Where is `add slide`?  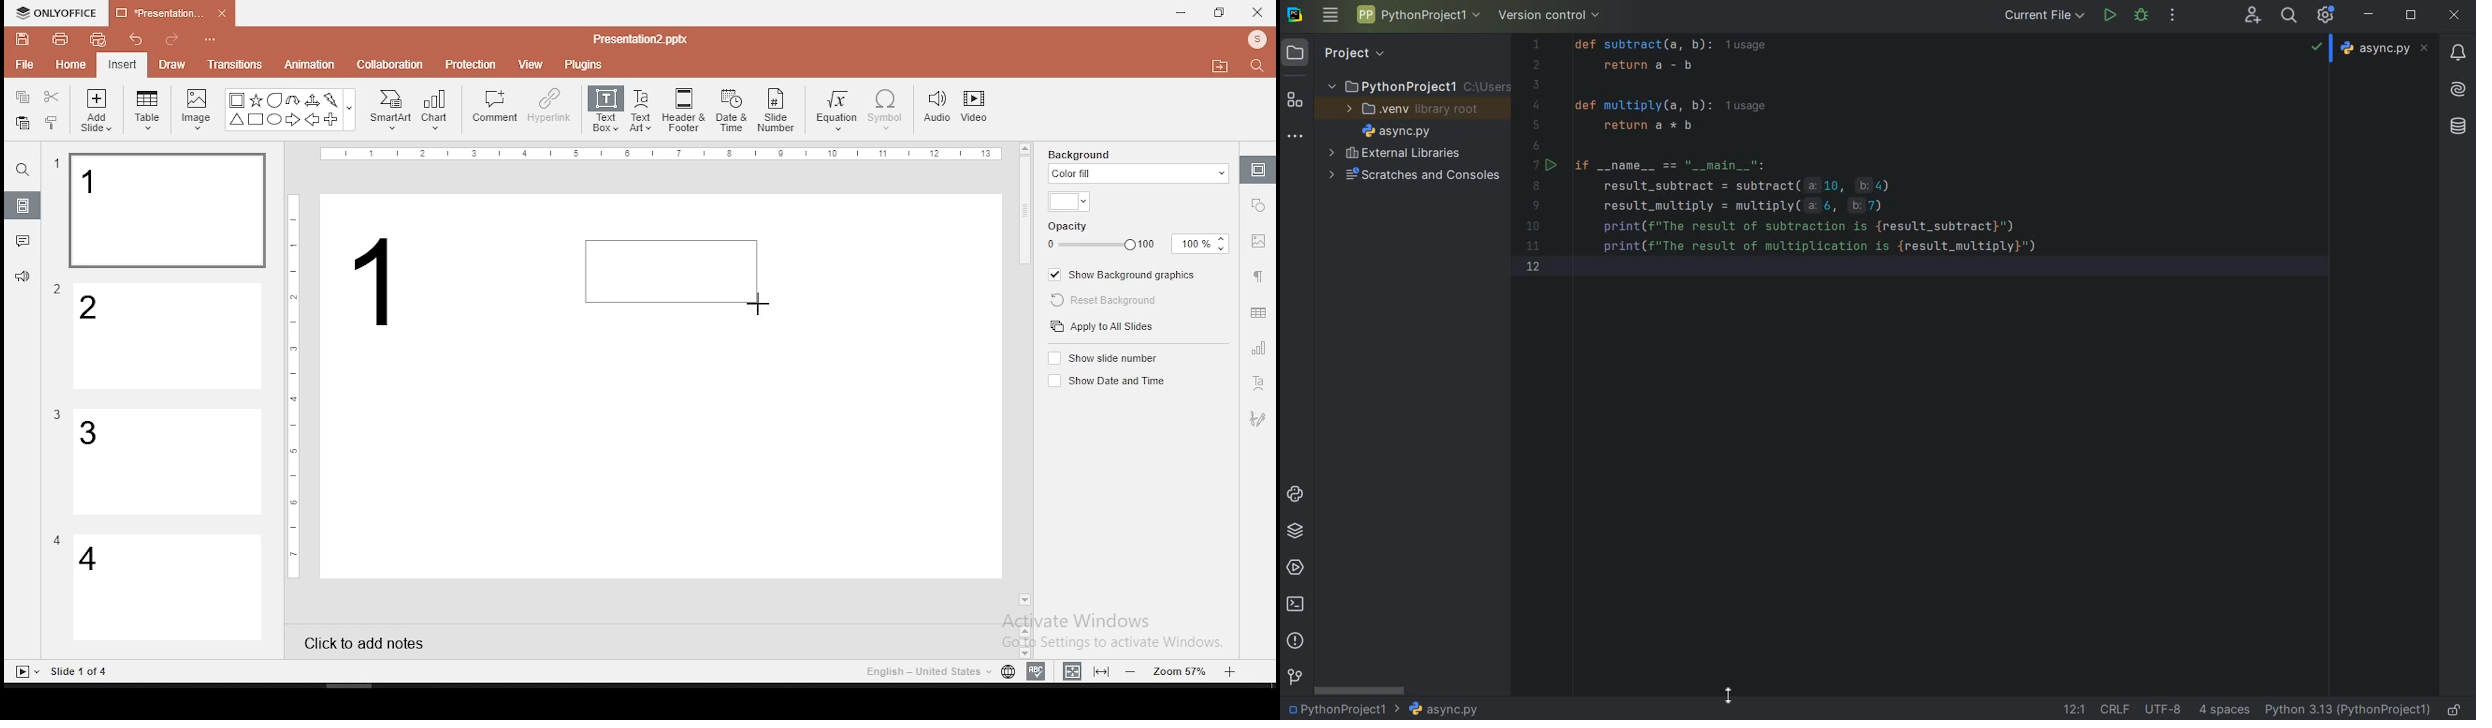
add slide is located at coordinates (96, 110).